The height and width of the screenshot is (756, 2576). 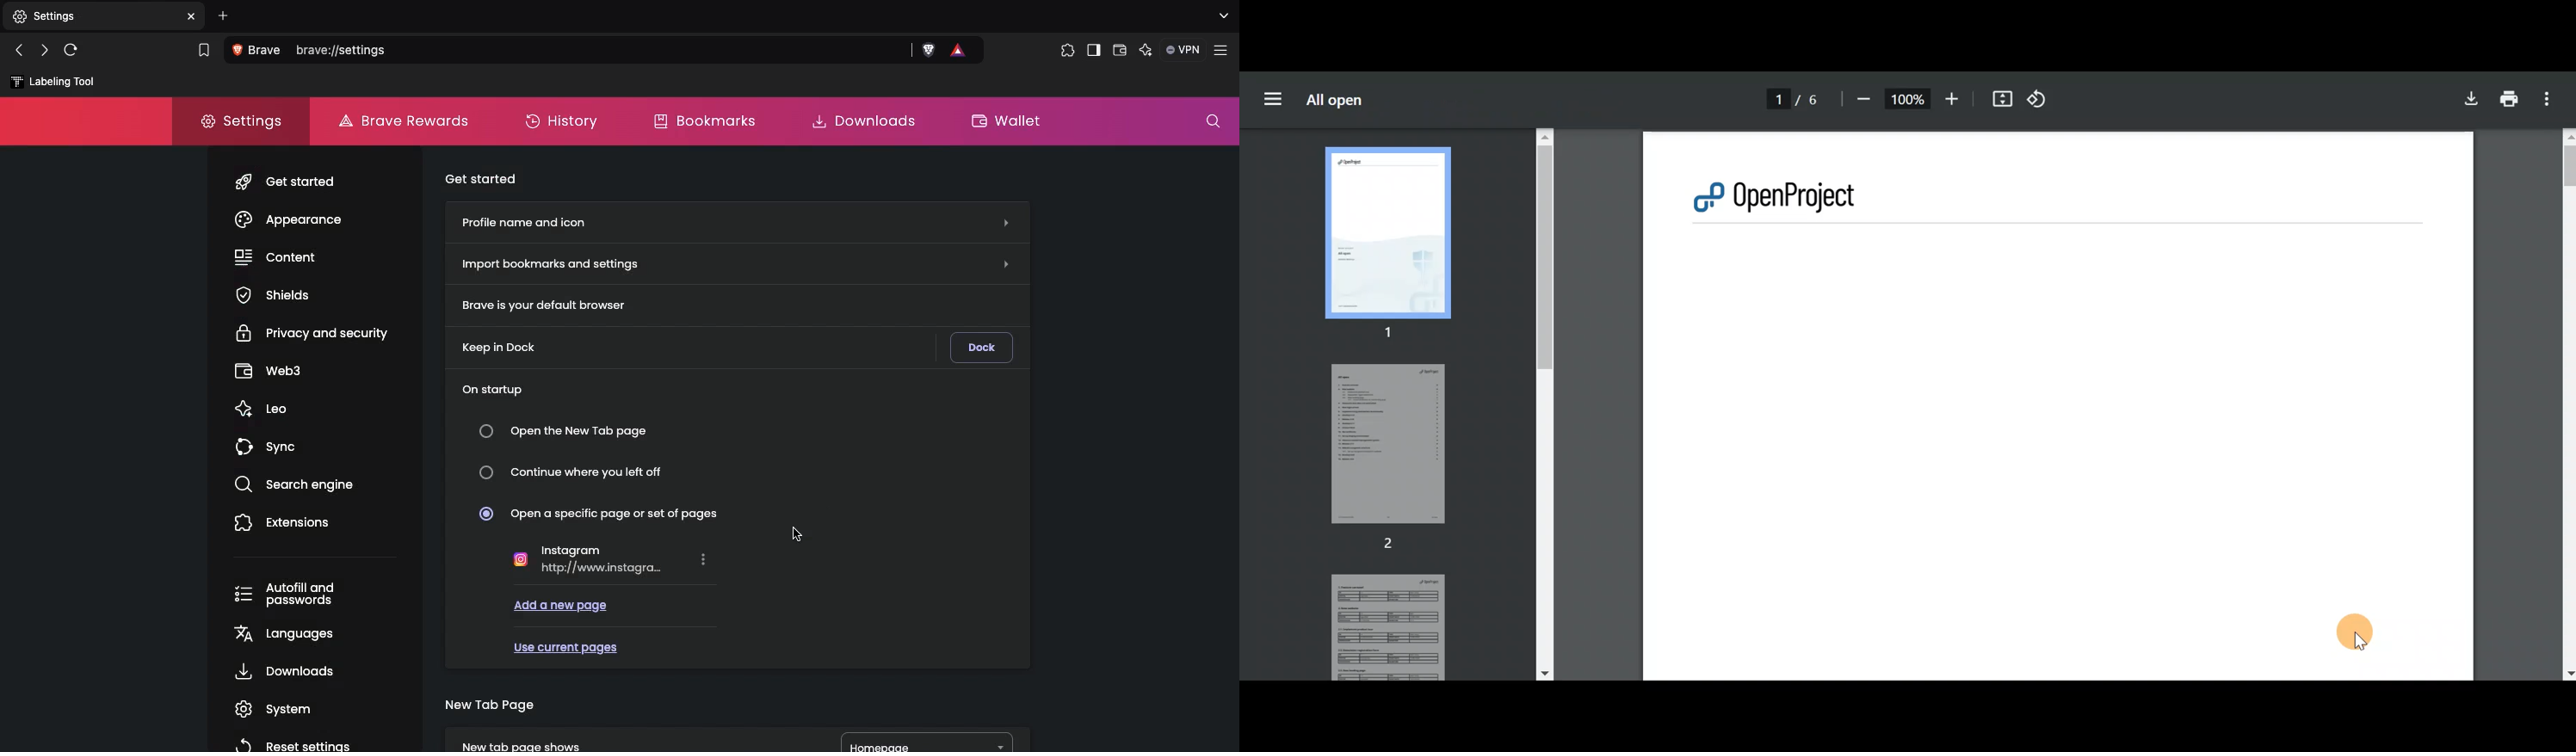 What do you see at coordinates (1397, 624) in the screenshot?
I see `Page 3 preview` at bounding box center [1397, 624].